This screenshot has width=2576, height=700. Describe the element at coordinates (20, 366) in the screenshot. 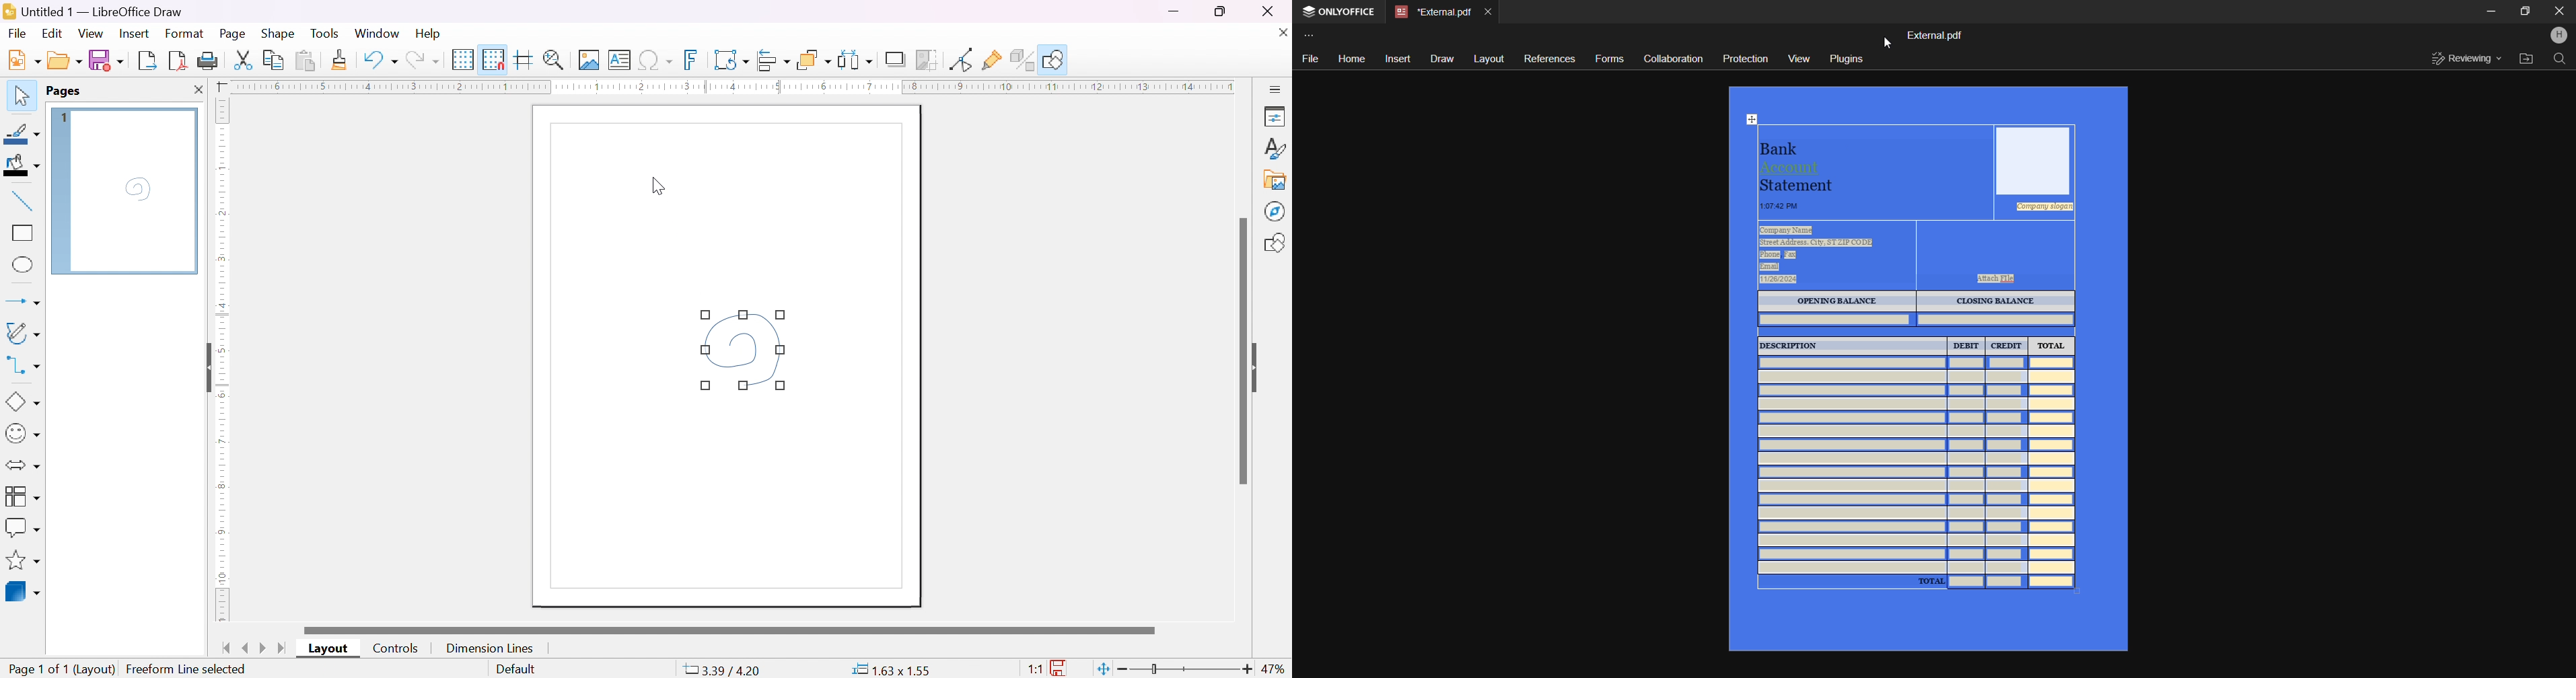

I see `connectors` at that location.